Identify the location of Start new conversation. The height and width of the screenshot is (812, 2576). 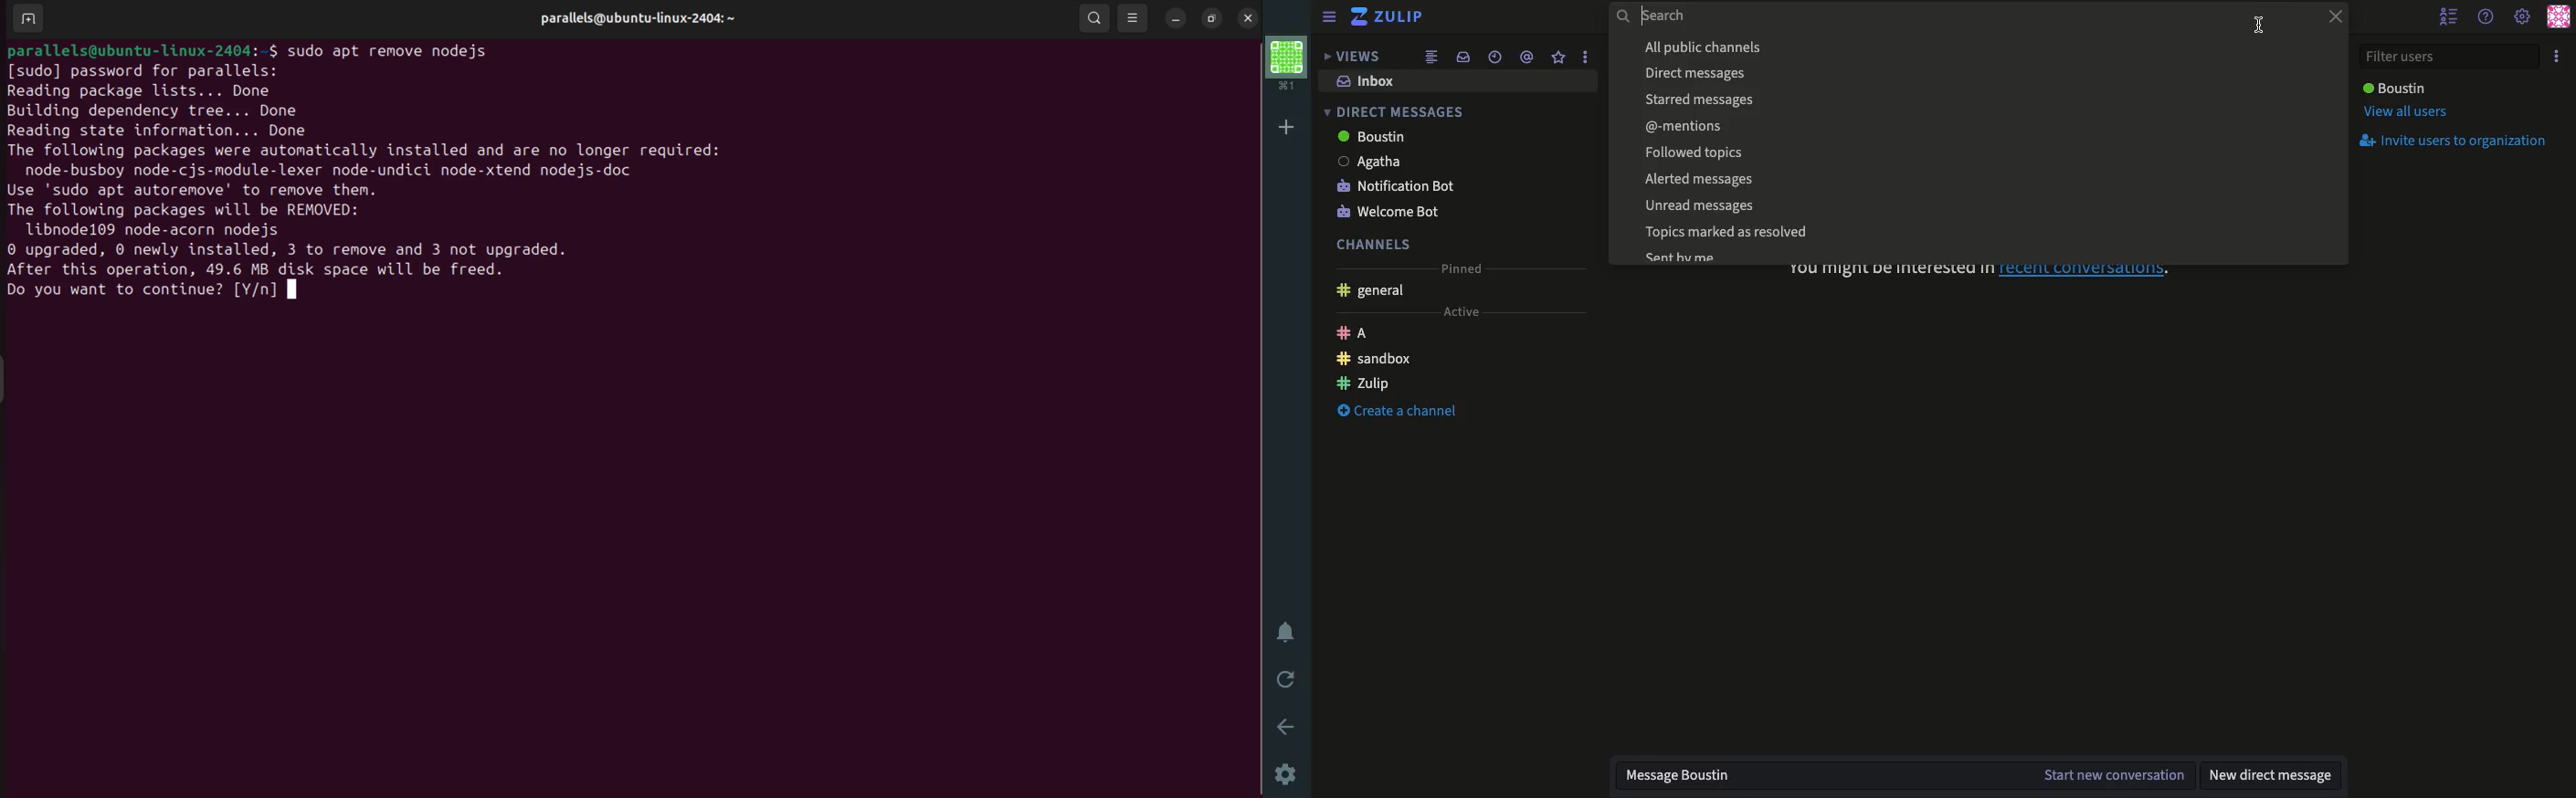
(2111, 776).